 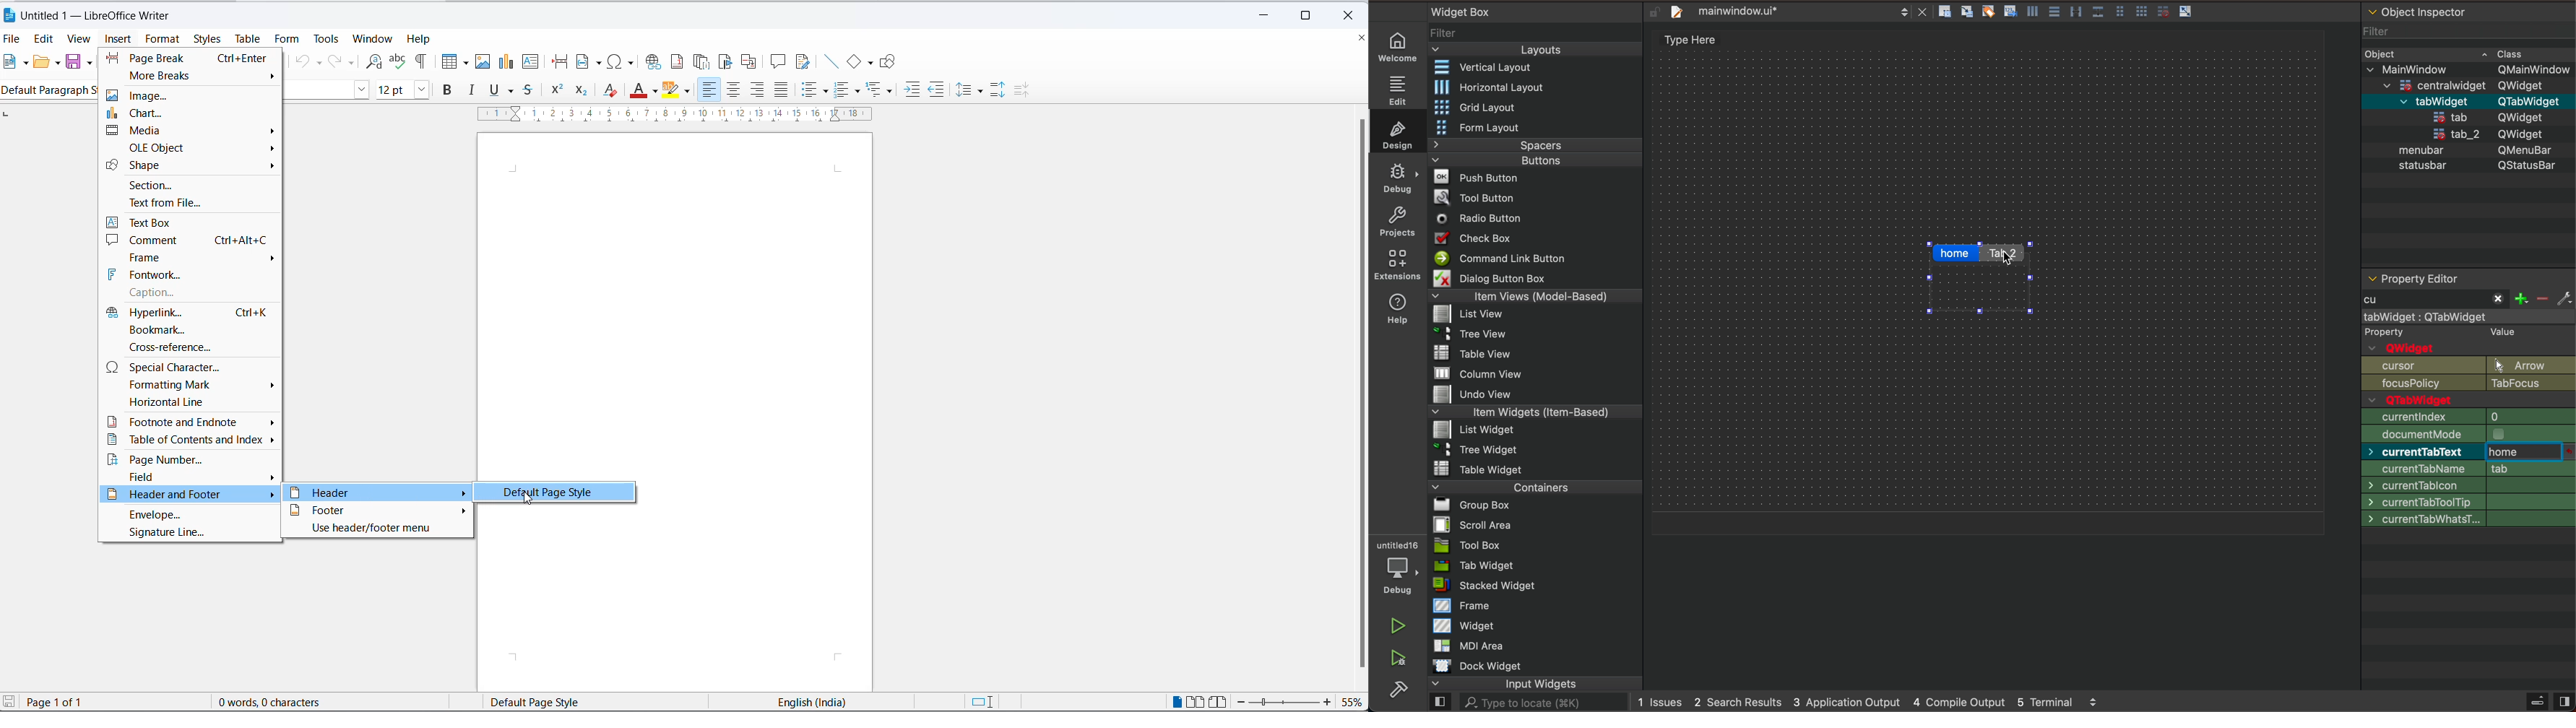 What do you see at coordinates (446, 61) in the screenshot?
I see `insert table` at bounding box center [446, 61].